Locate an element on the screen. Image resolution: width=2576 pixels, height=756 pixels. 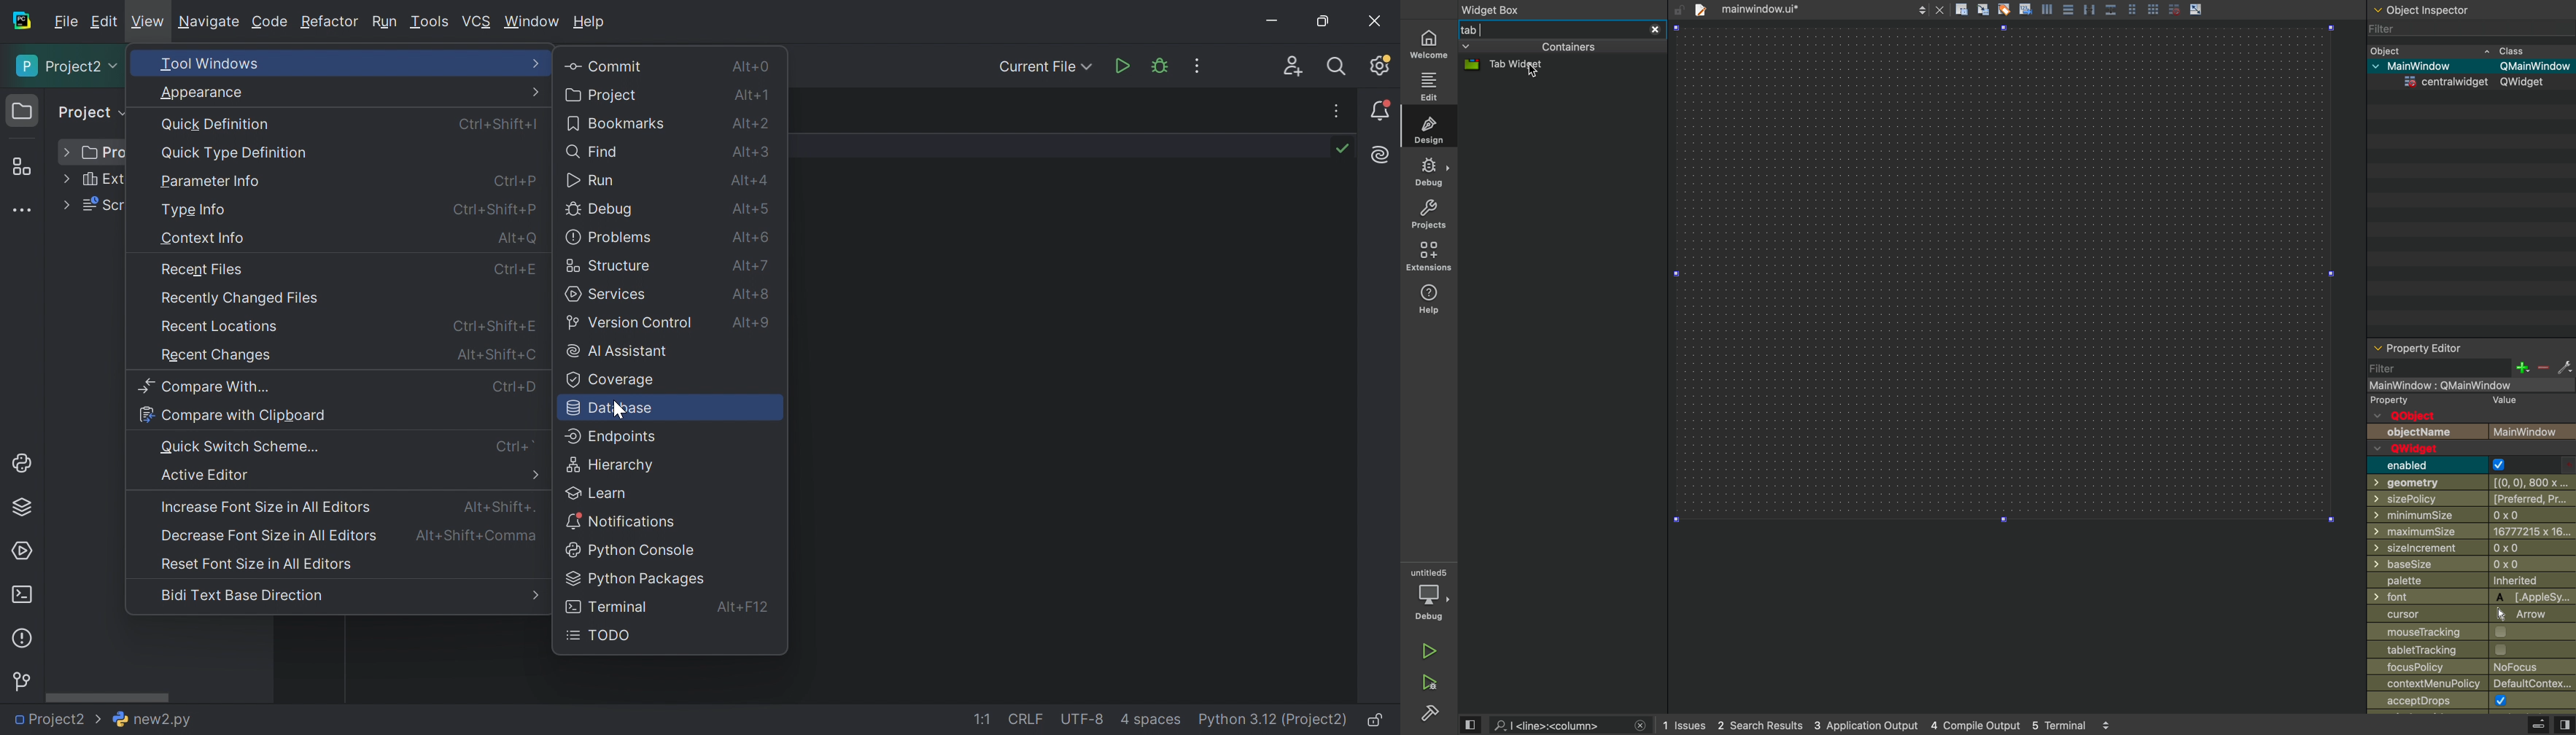
Type info is located at coordinates (195, 211).